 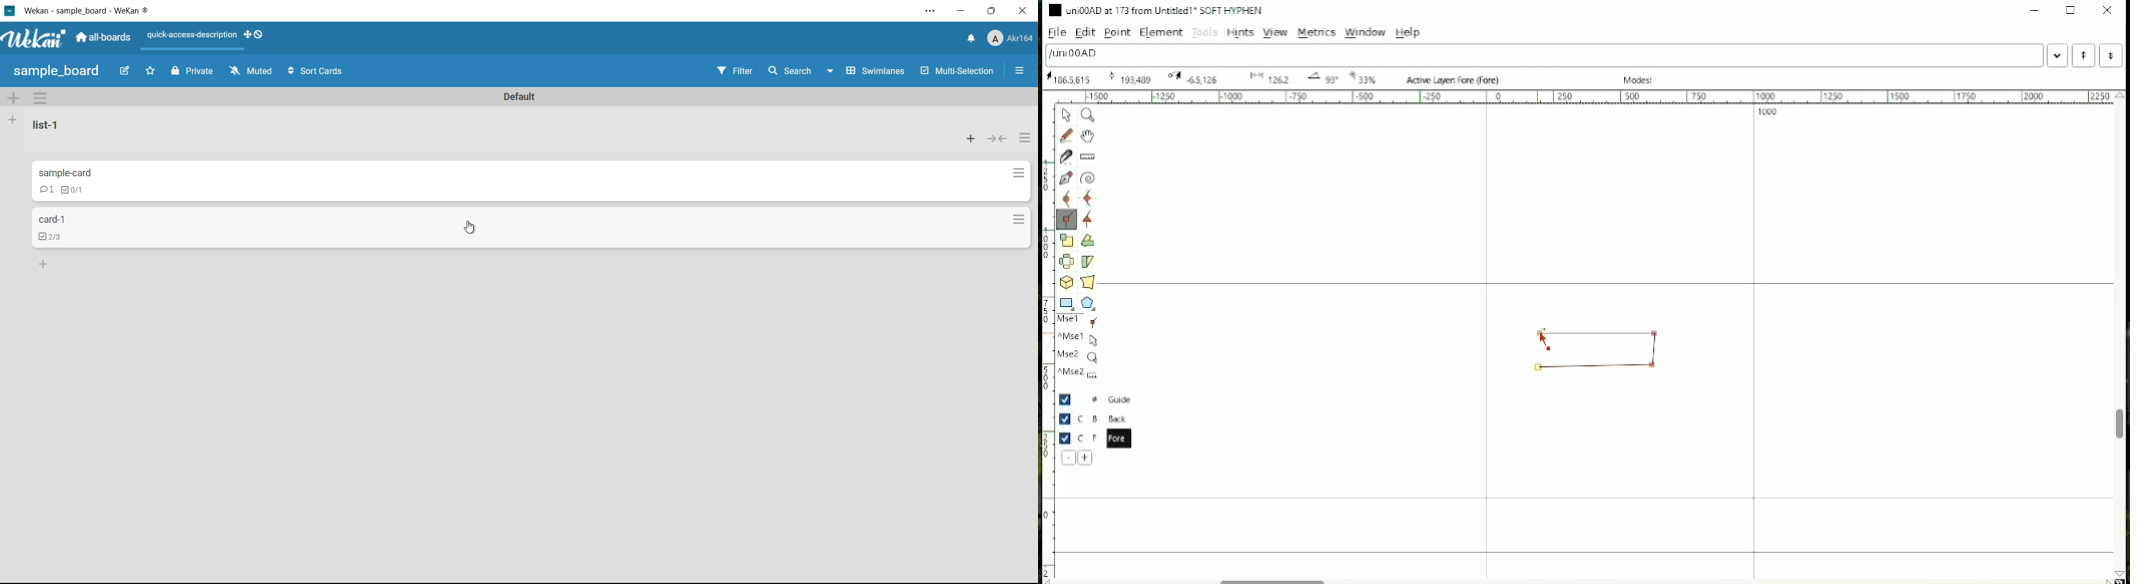 I want to click on swimlanes, so click(x=867, y=71).